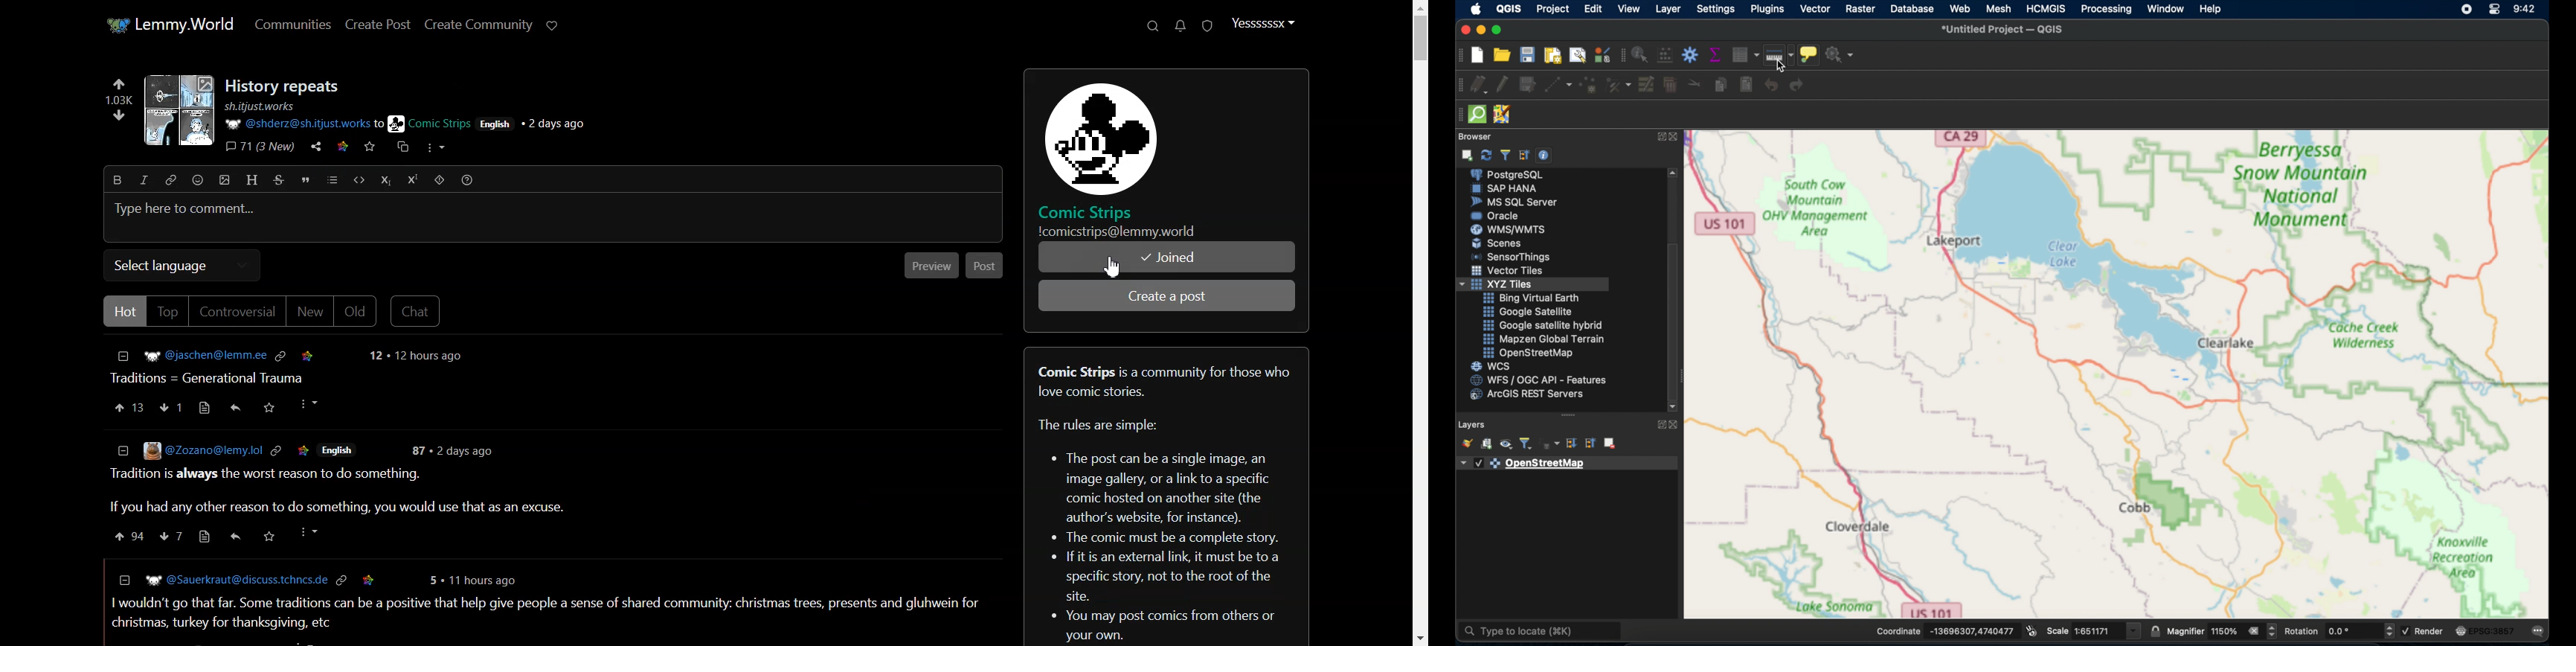 This screenshot has width=2576, height=672. Describe the element at coordinates (1678, 139) in the screenshot. I see `close` at that location.